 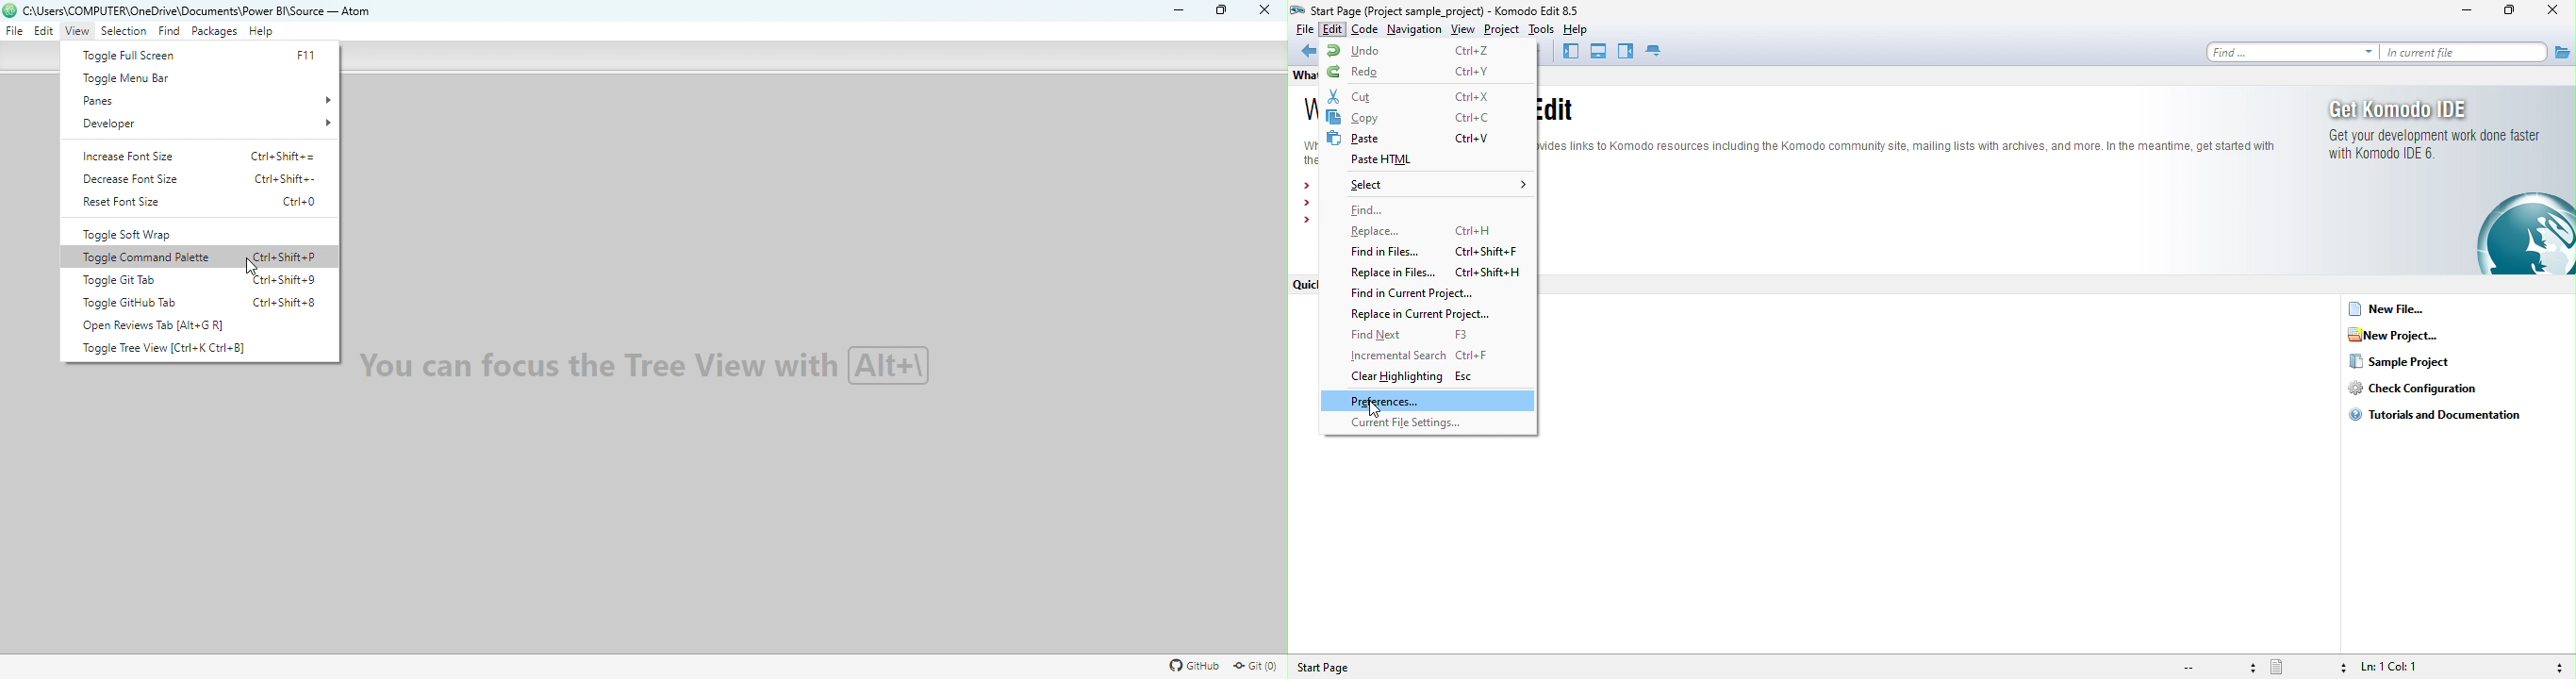 I want to click on Reset font size, so click(x=208, y=205).